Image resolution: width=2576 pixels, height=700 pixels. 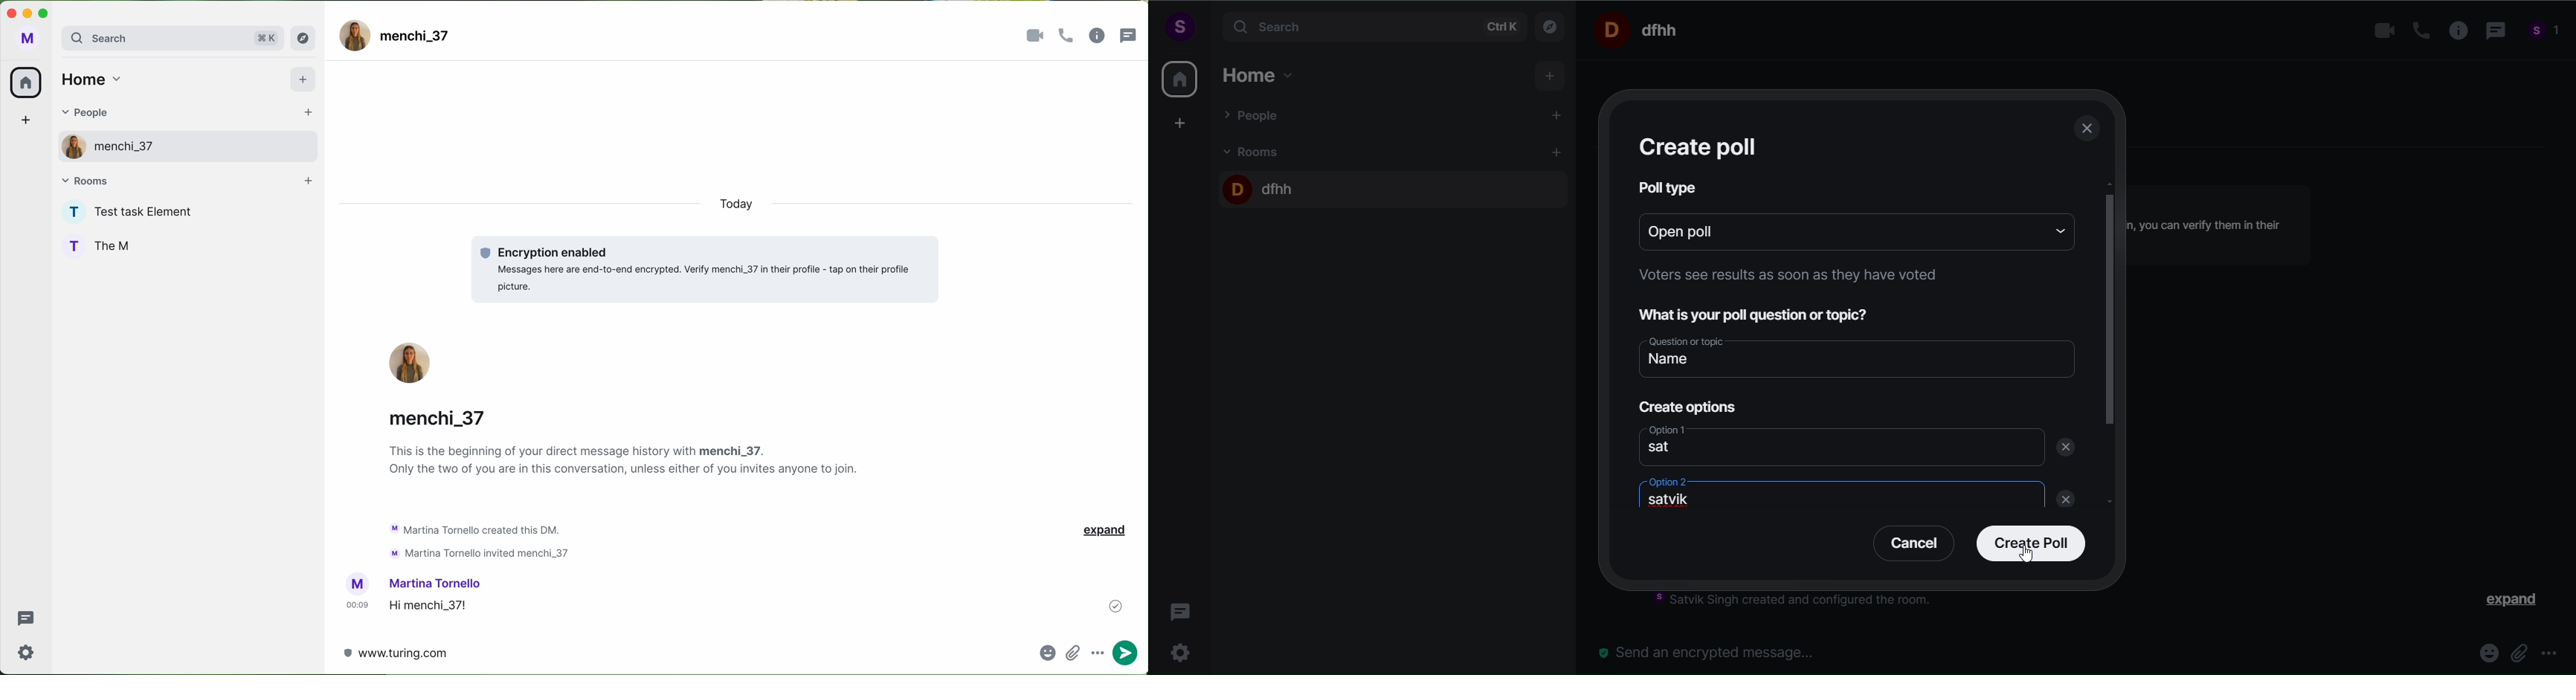 I want to click on attach file, so click(x=1077, y=654).